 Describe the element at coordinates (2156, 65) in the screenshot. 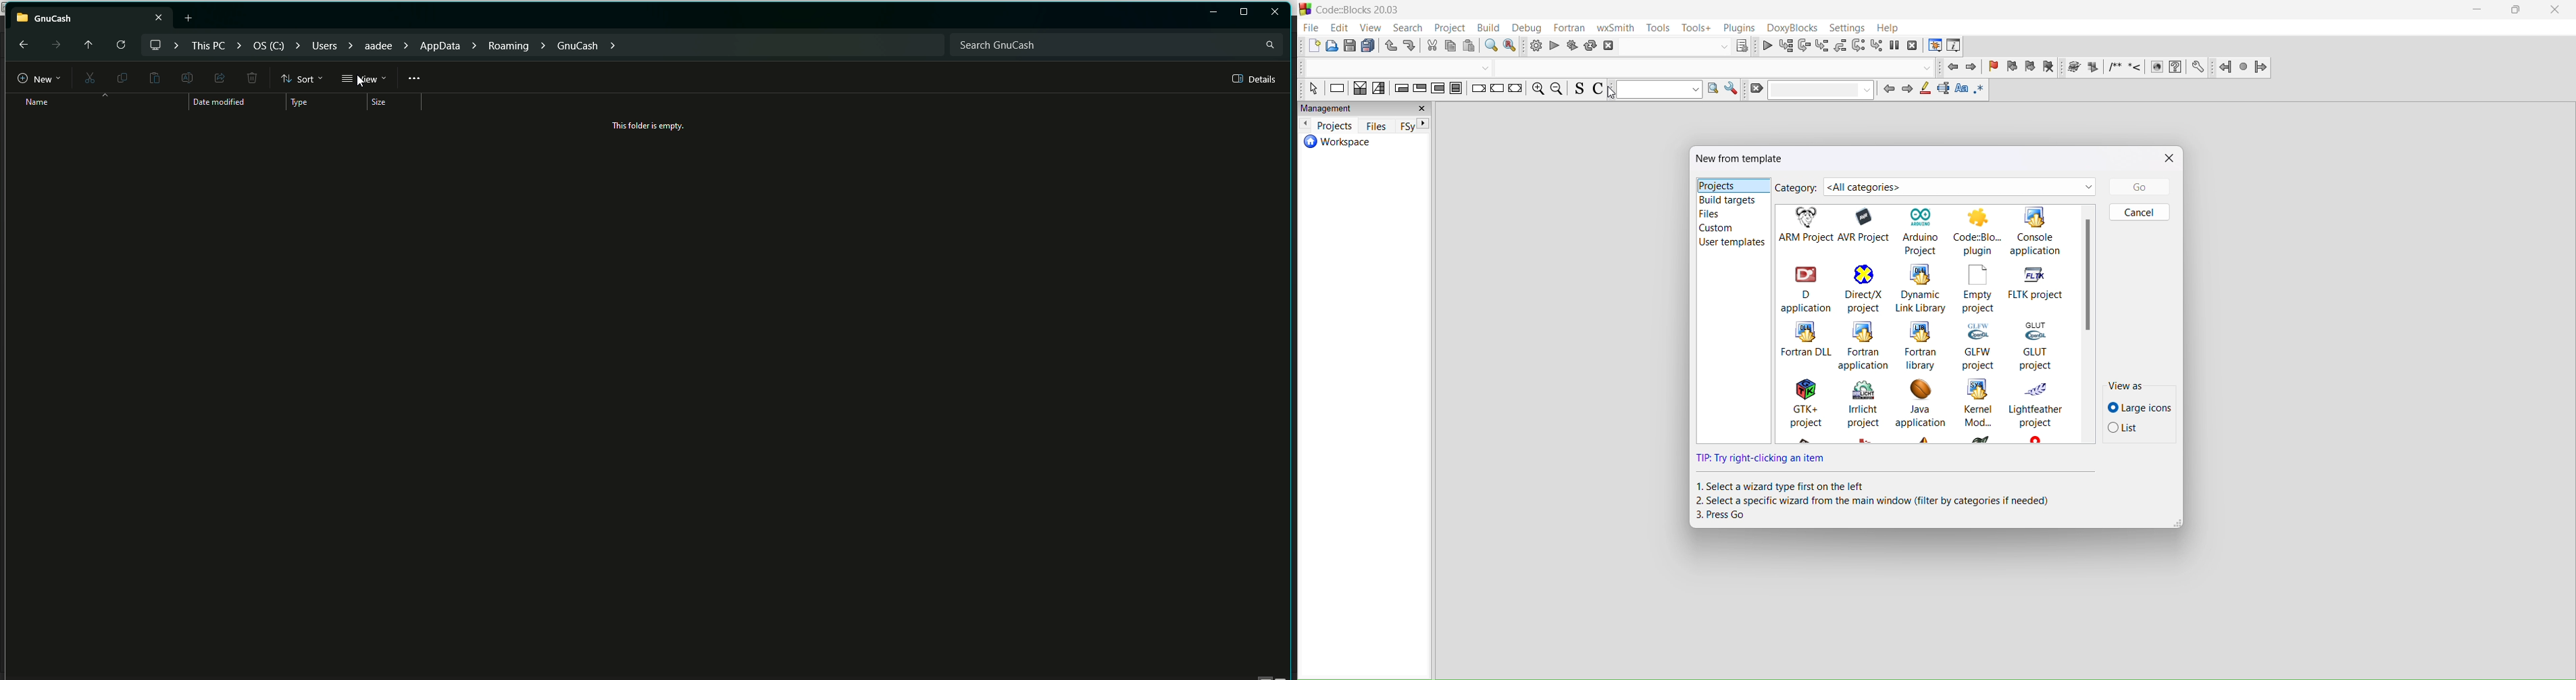

I see `HTML` at that location.